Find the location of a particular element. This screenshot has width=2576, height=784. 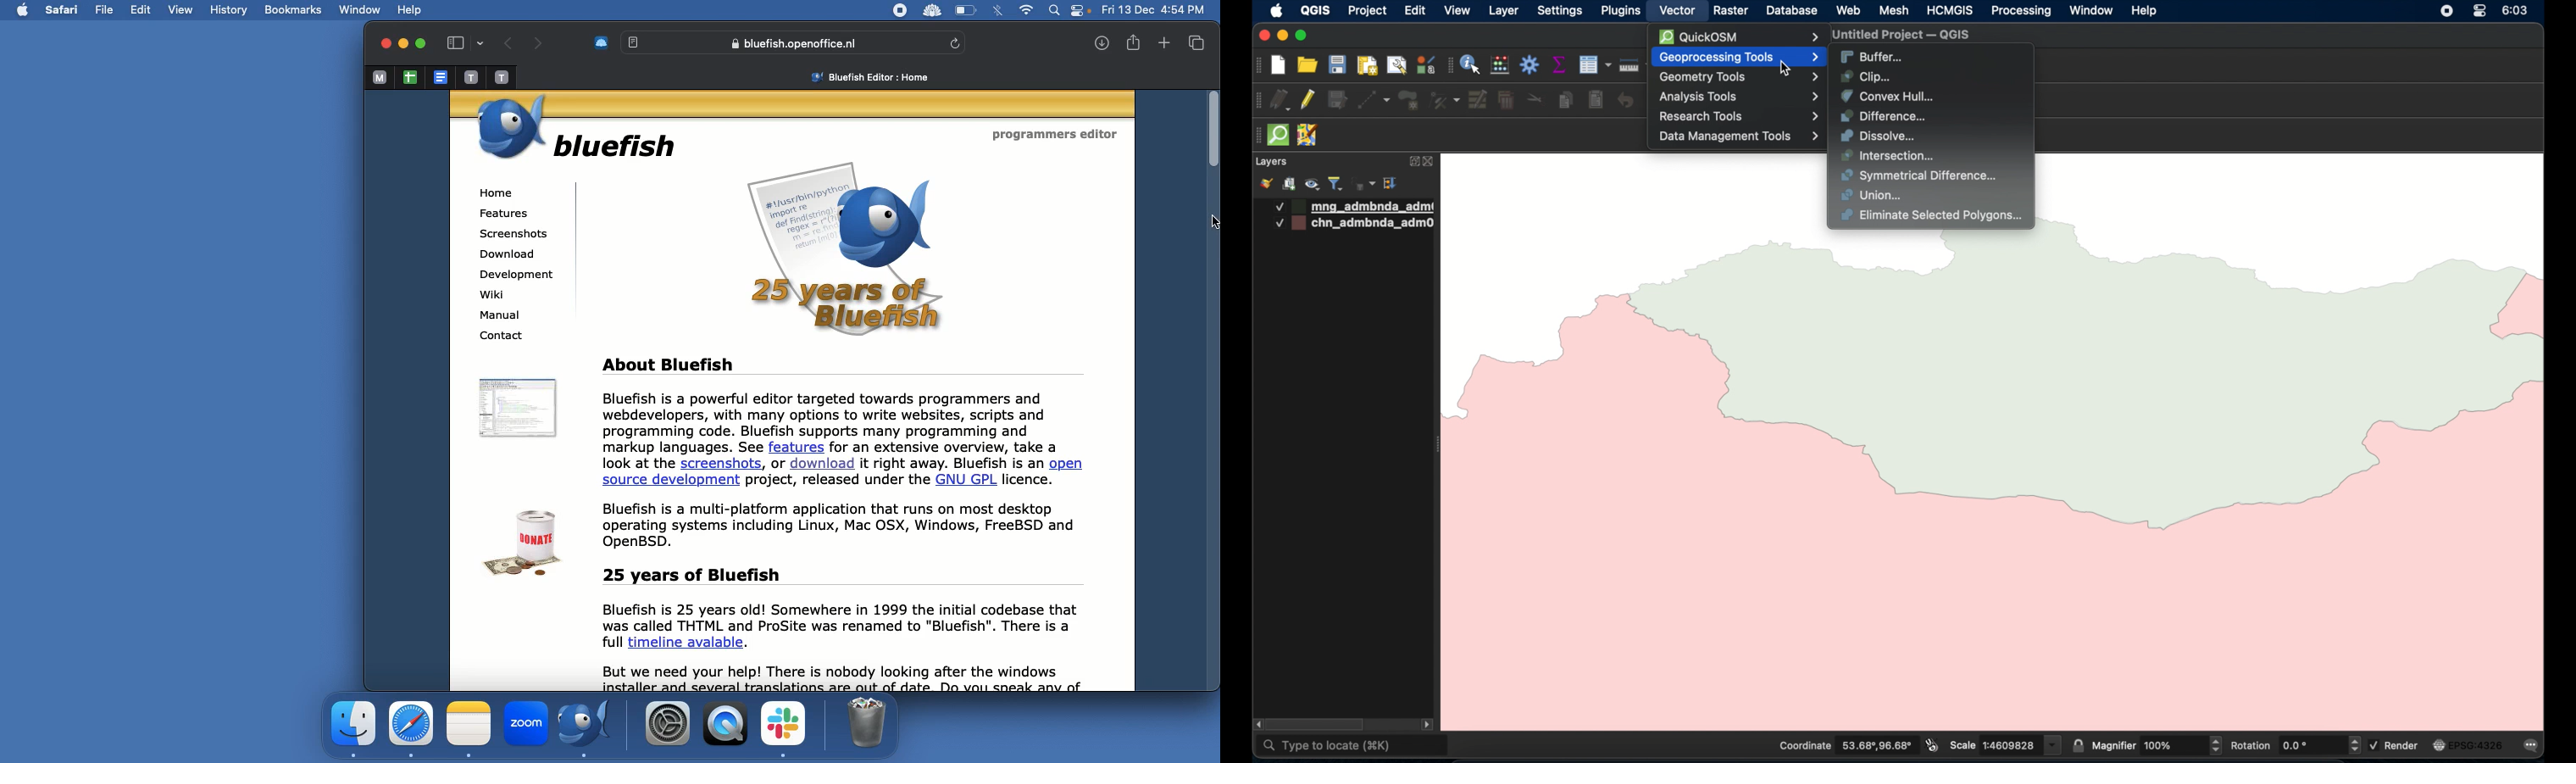

Screenshots is located at coordinates (507, 233).